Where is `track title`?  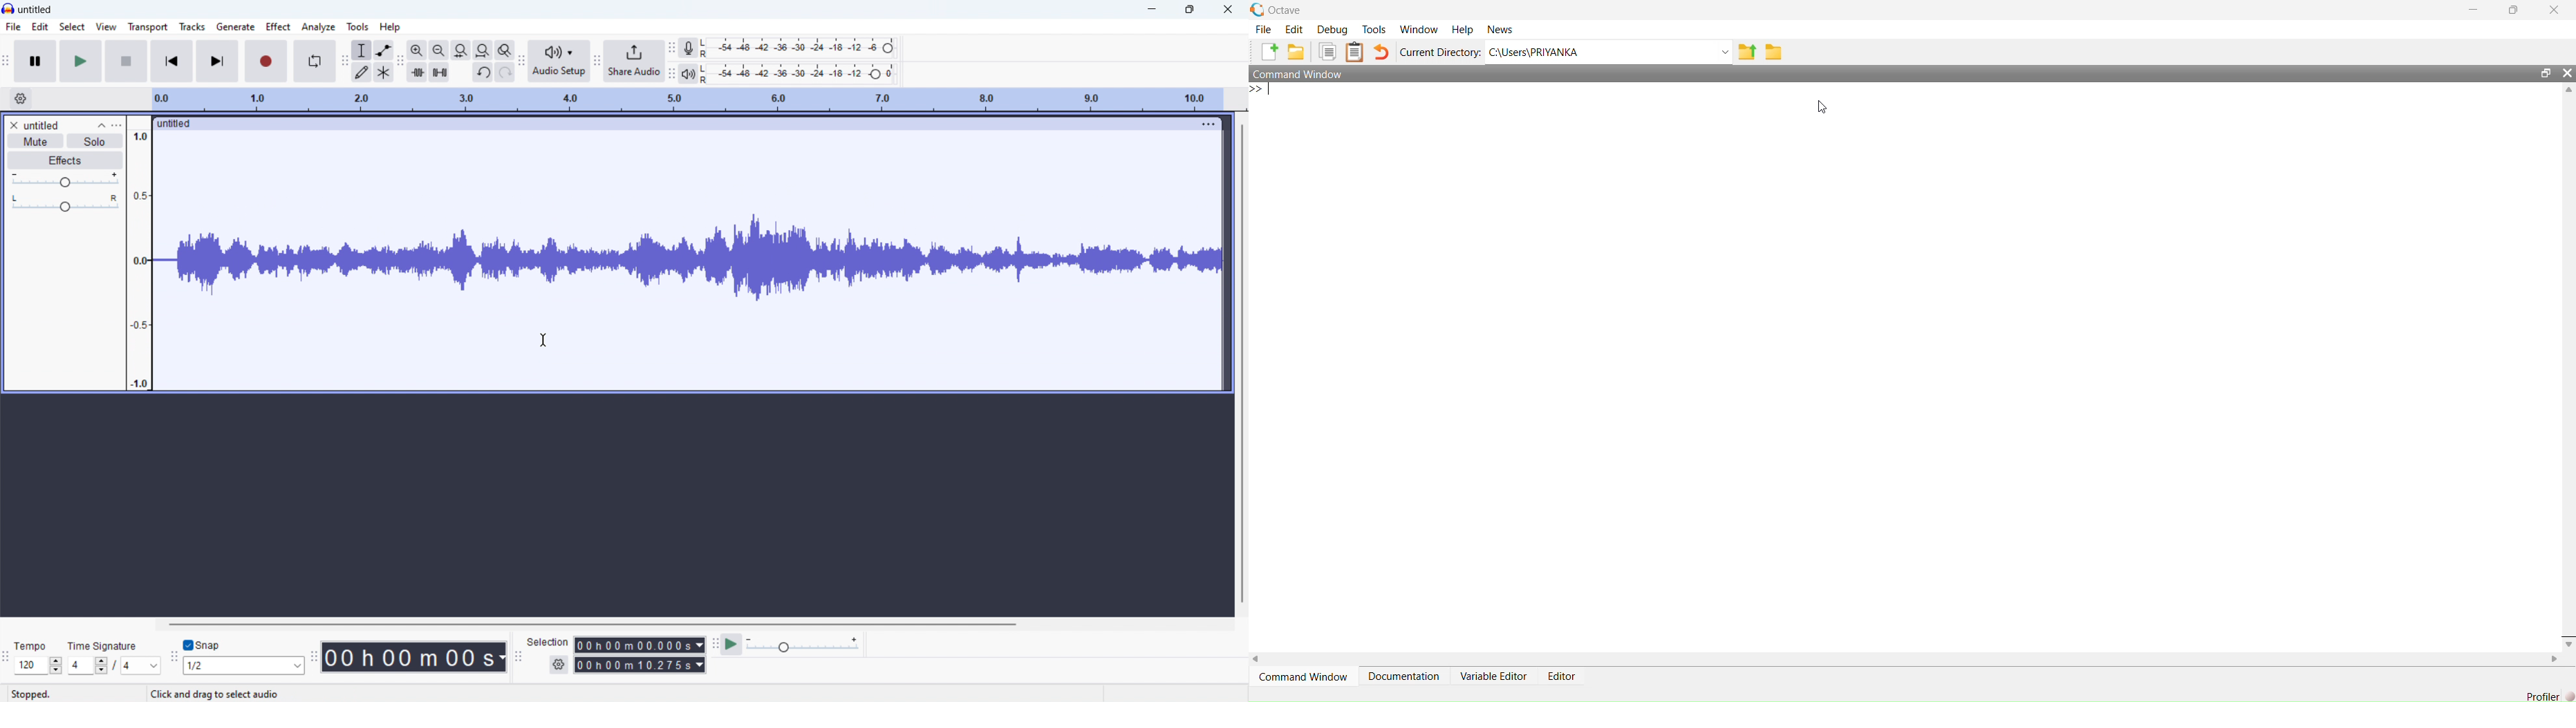
track title is located at coordinates (42, 125).